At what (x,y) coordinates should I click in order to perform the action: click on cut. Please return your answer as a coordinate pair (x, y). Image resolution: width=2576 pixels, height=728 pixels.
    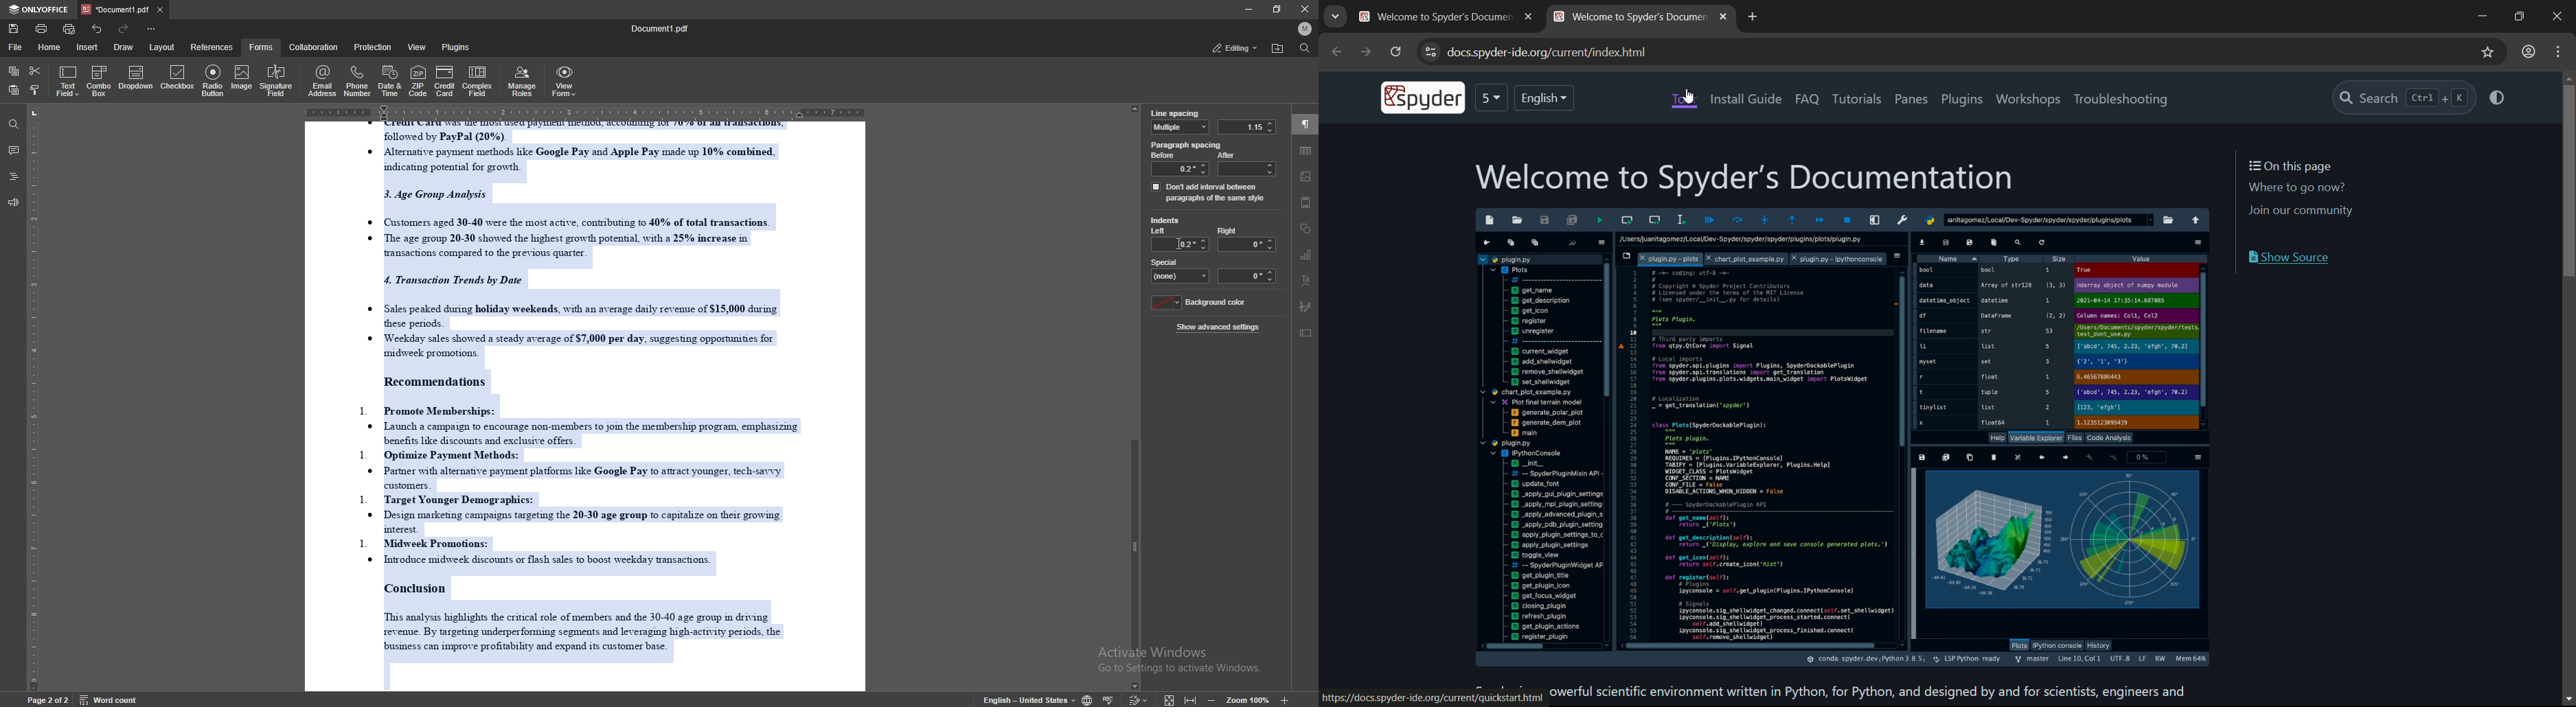
    Looking at the image, I should click on (35, 71).